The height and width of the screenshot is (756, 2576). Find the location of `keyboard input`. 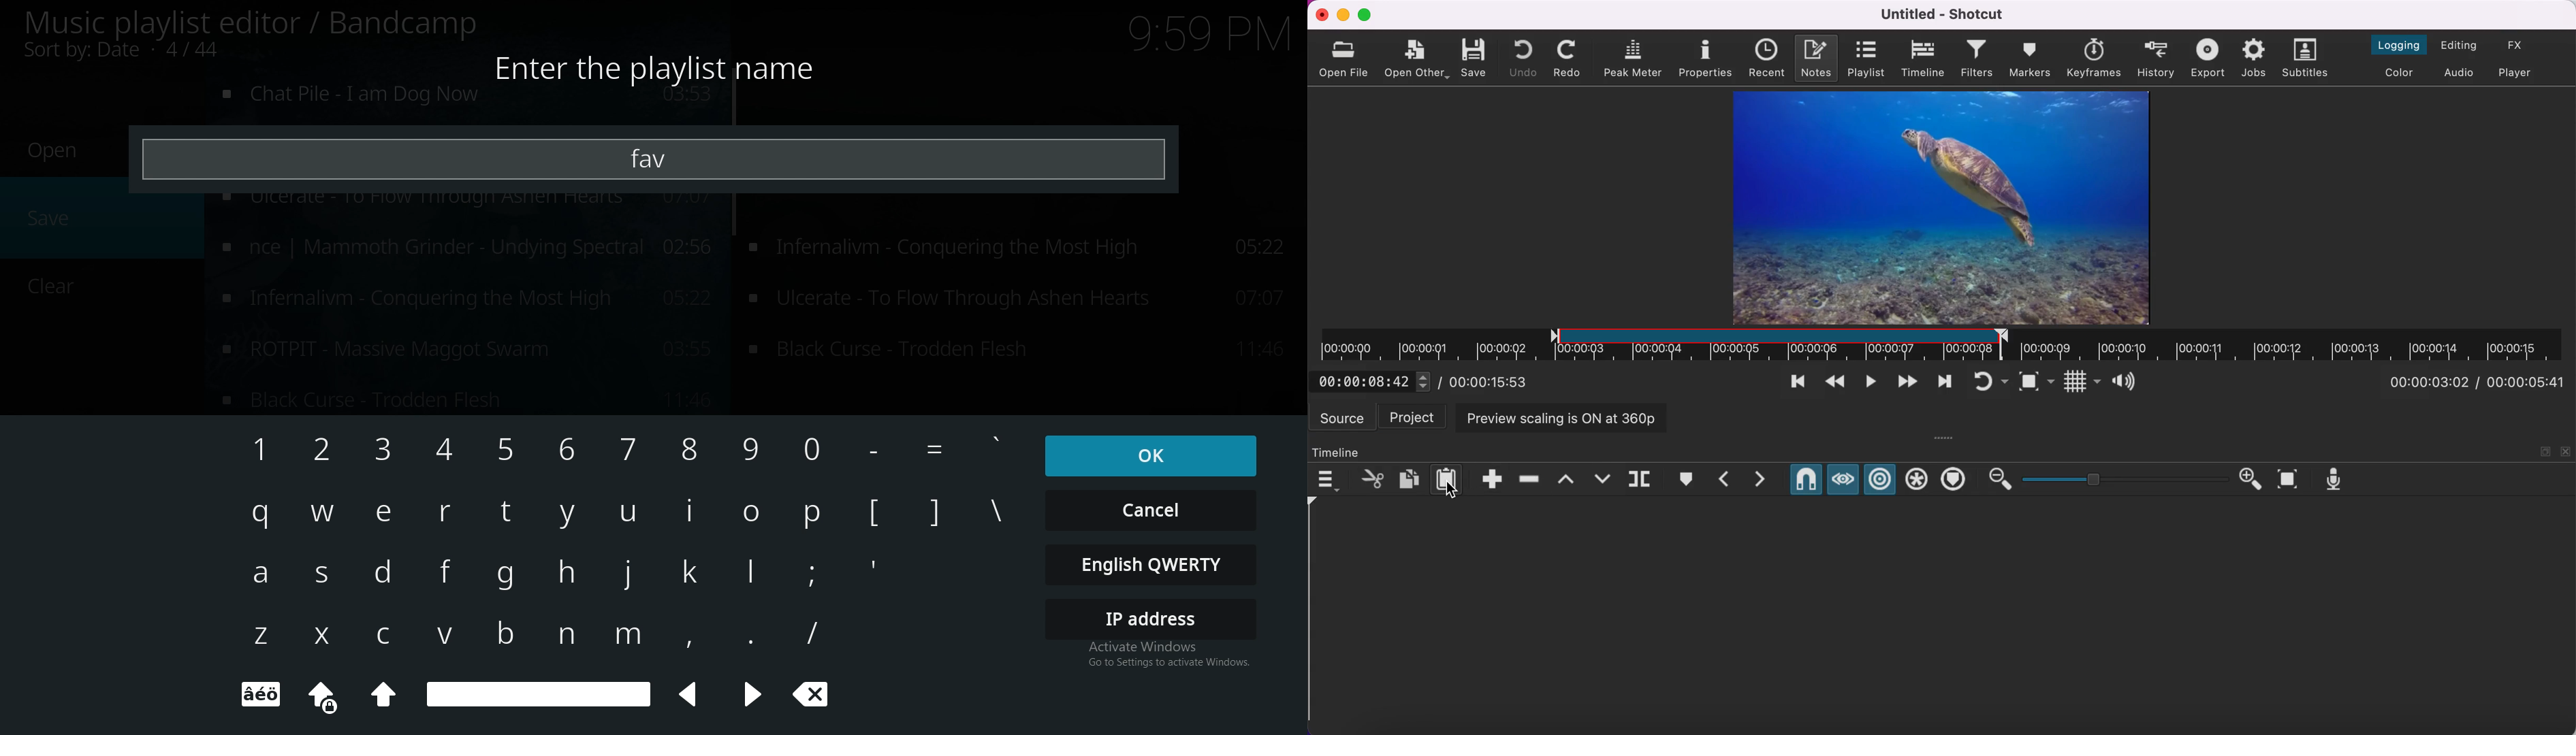

keyboard input is located at coordinates (509, 512).